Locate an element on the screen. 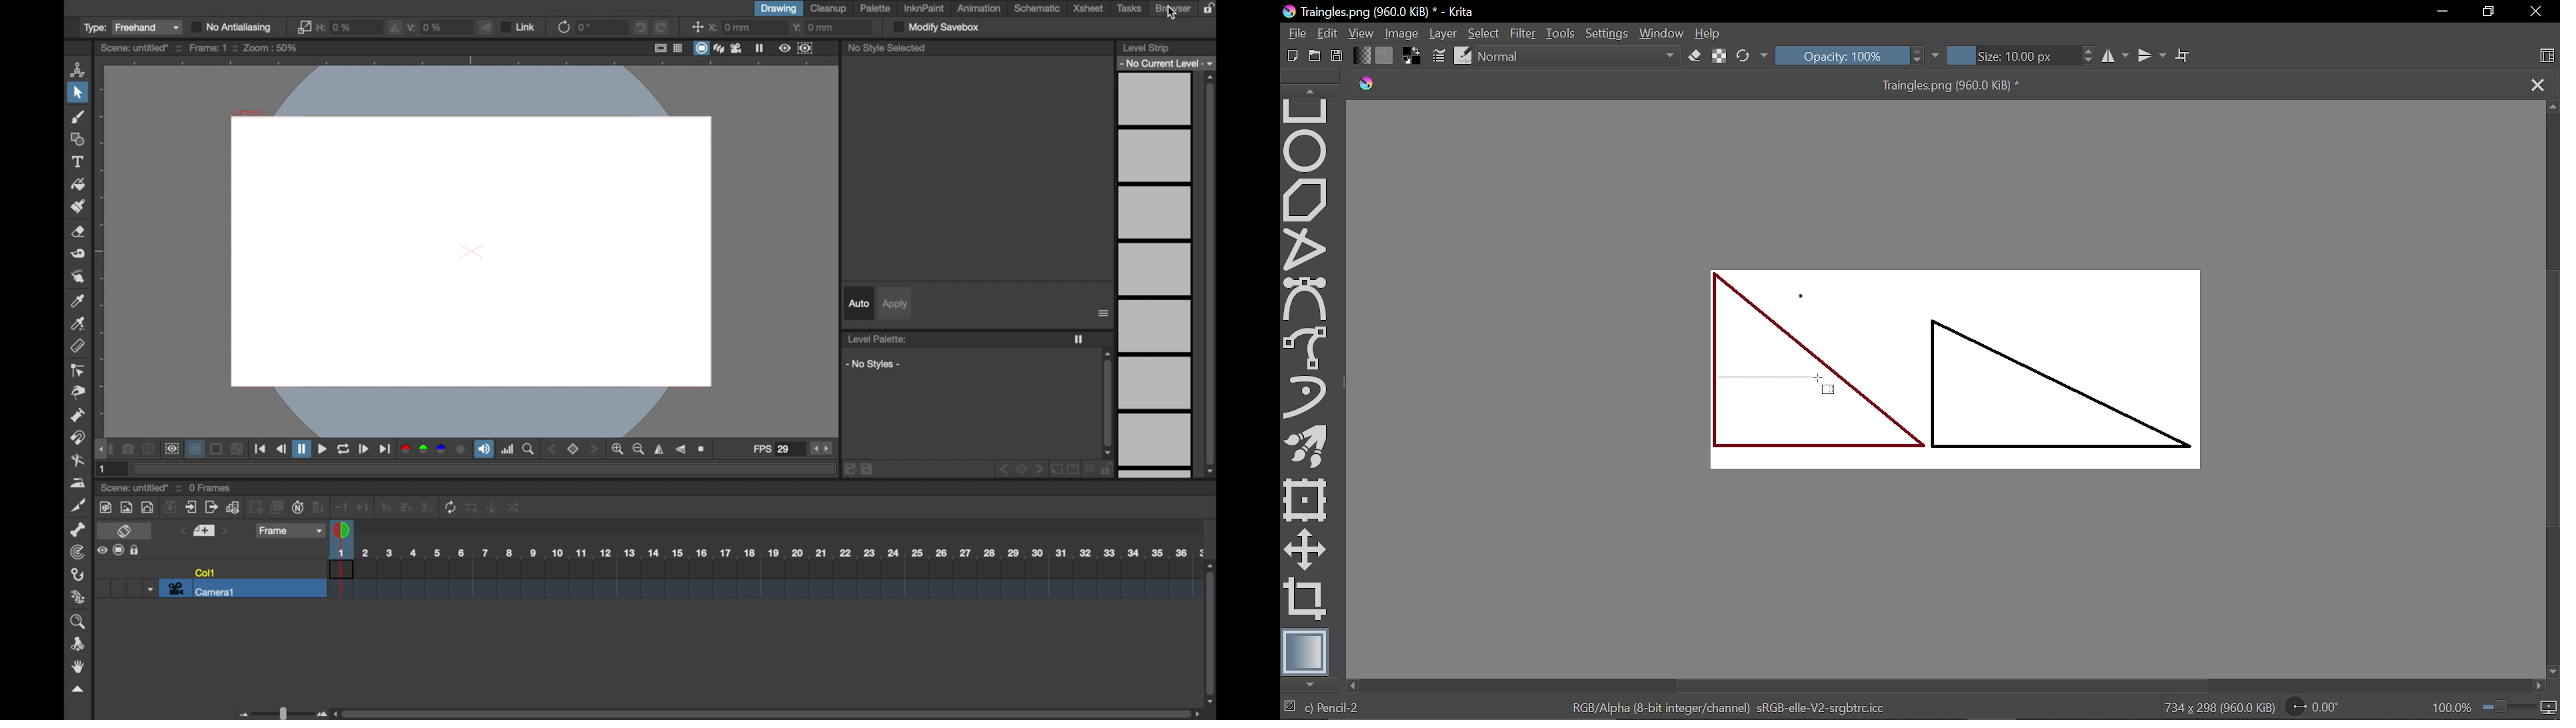 Image resolution: width=2576 pixels, height=728 pixels. picker tool is located at coordinates (78, 301).